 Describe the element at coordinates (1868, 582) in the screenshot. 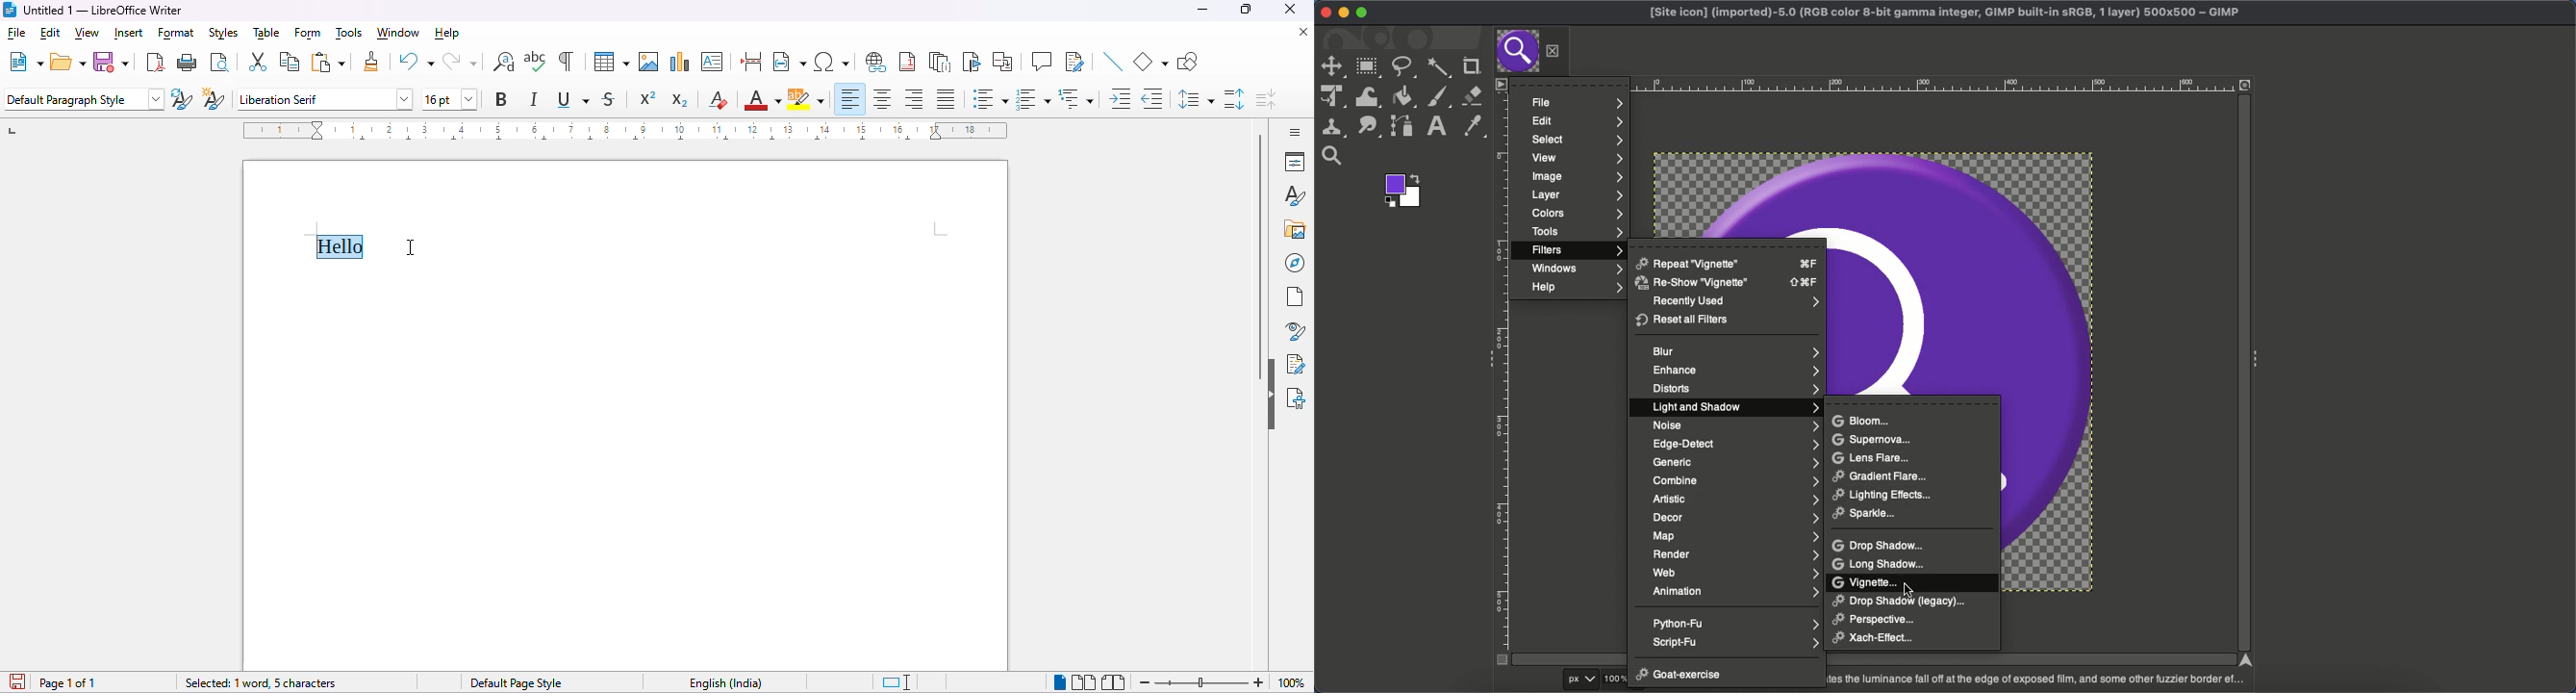

I see `Vignette` at that location.